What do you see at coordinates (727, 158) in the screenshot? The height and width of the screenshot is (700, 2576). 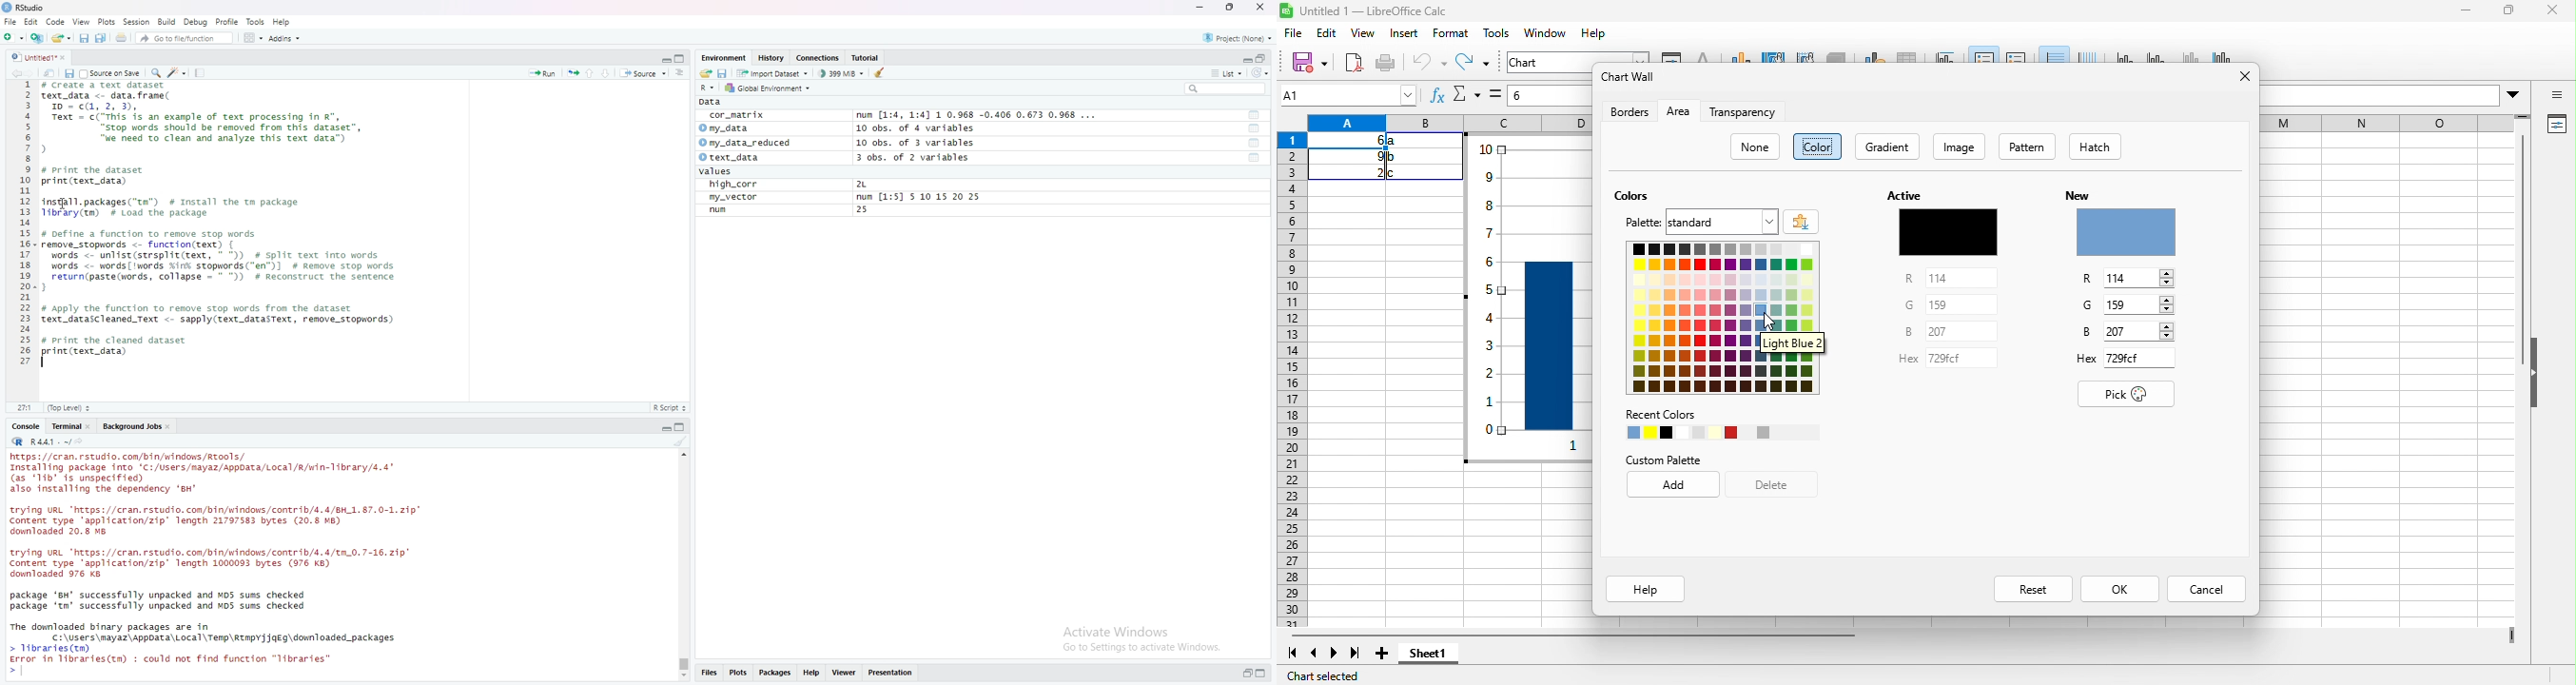 I see `text_data` at bounding box center [727, 158].